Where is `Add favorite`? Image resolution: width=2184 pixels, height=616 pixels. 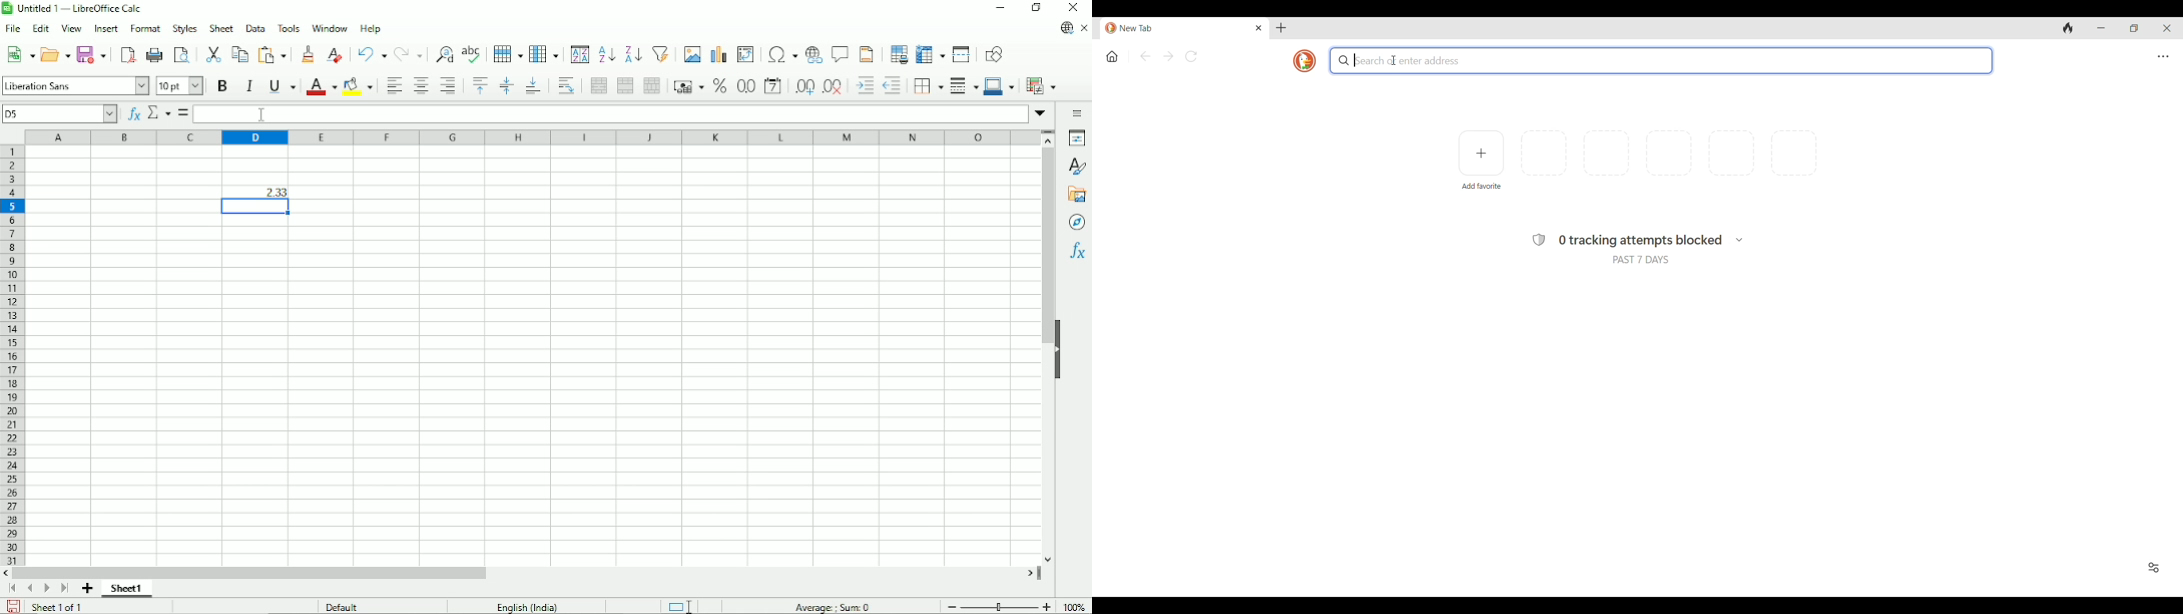 Add favorite is located at coordinates (1483, 186).